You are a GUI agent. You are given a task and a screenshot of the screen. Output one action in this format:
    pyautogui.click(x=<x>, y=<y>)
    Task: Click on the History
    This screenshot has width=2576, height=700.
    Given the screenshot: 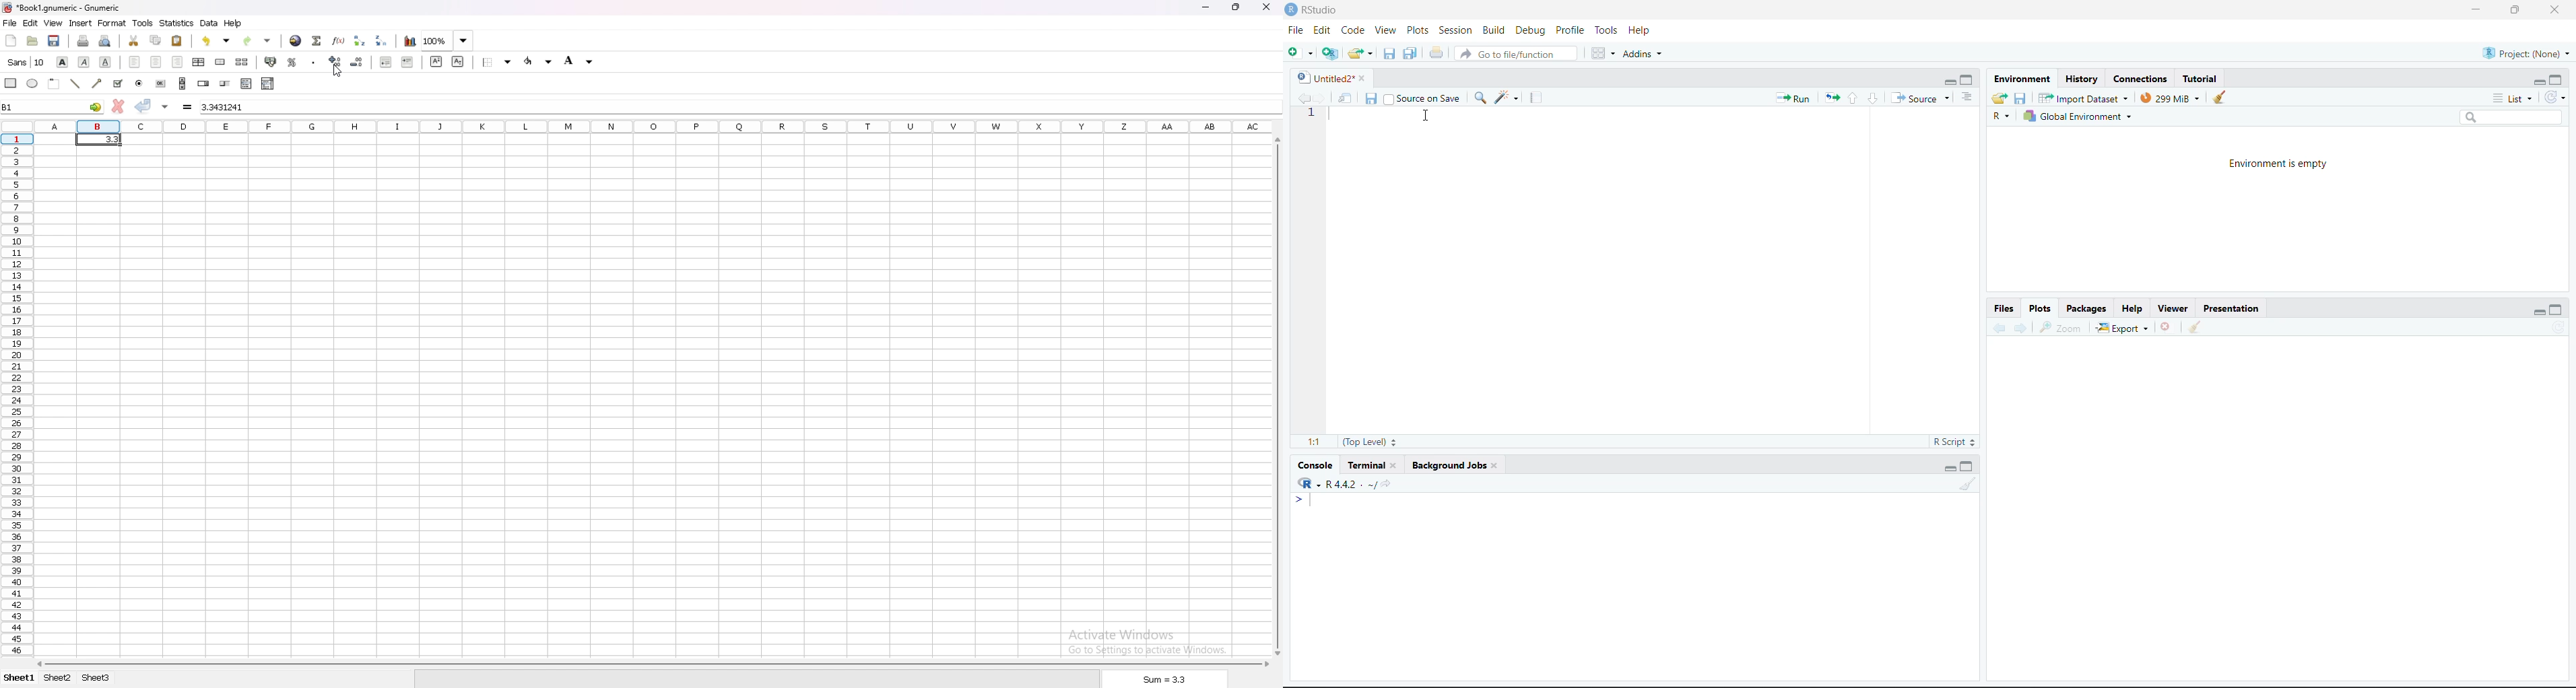 What is the action you would take?
    pyautogui.click(x=2082, y=79)
    